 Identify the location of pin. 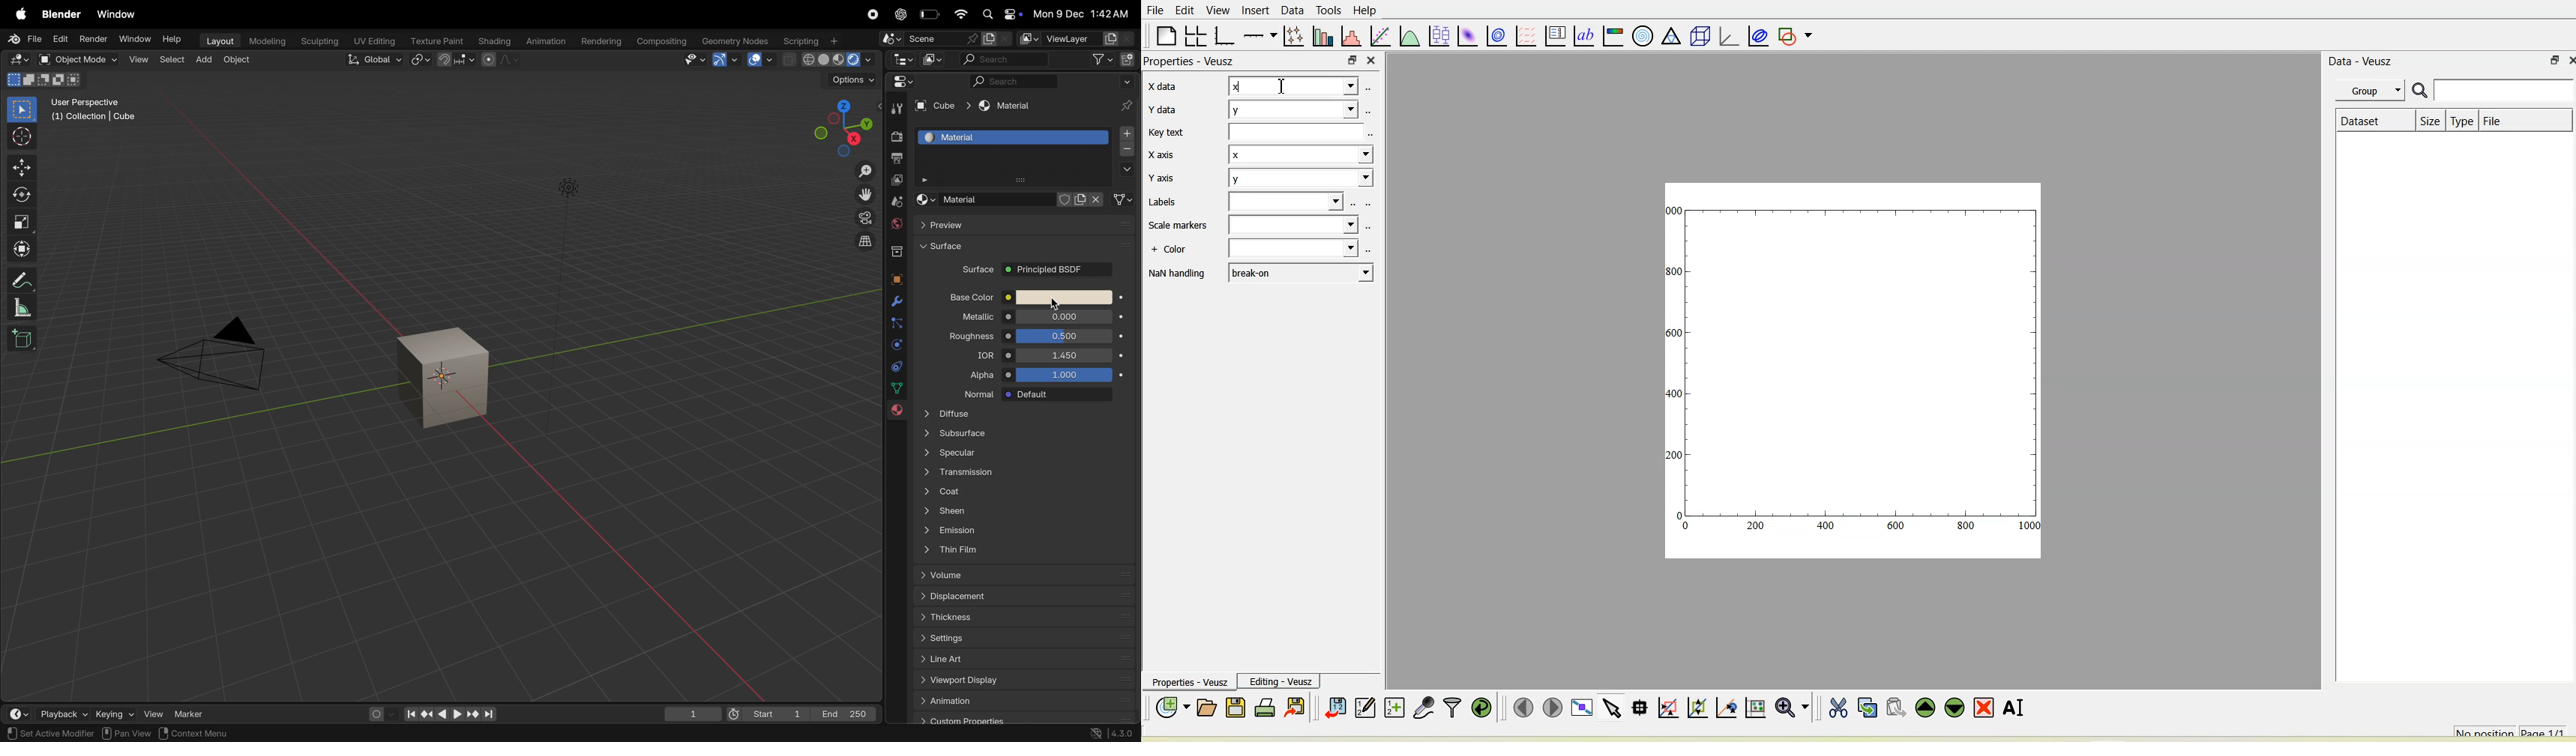
(1128, 105).